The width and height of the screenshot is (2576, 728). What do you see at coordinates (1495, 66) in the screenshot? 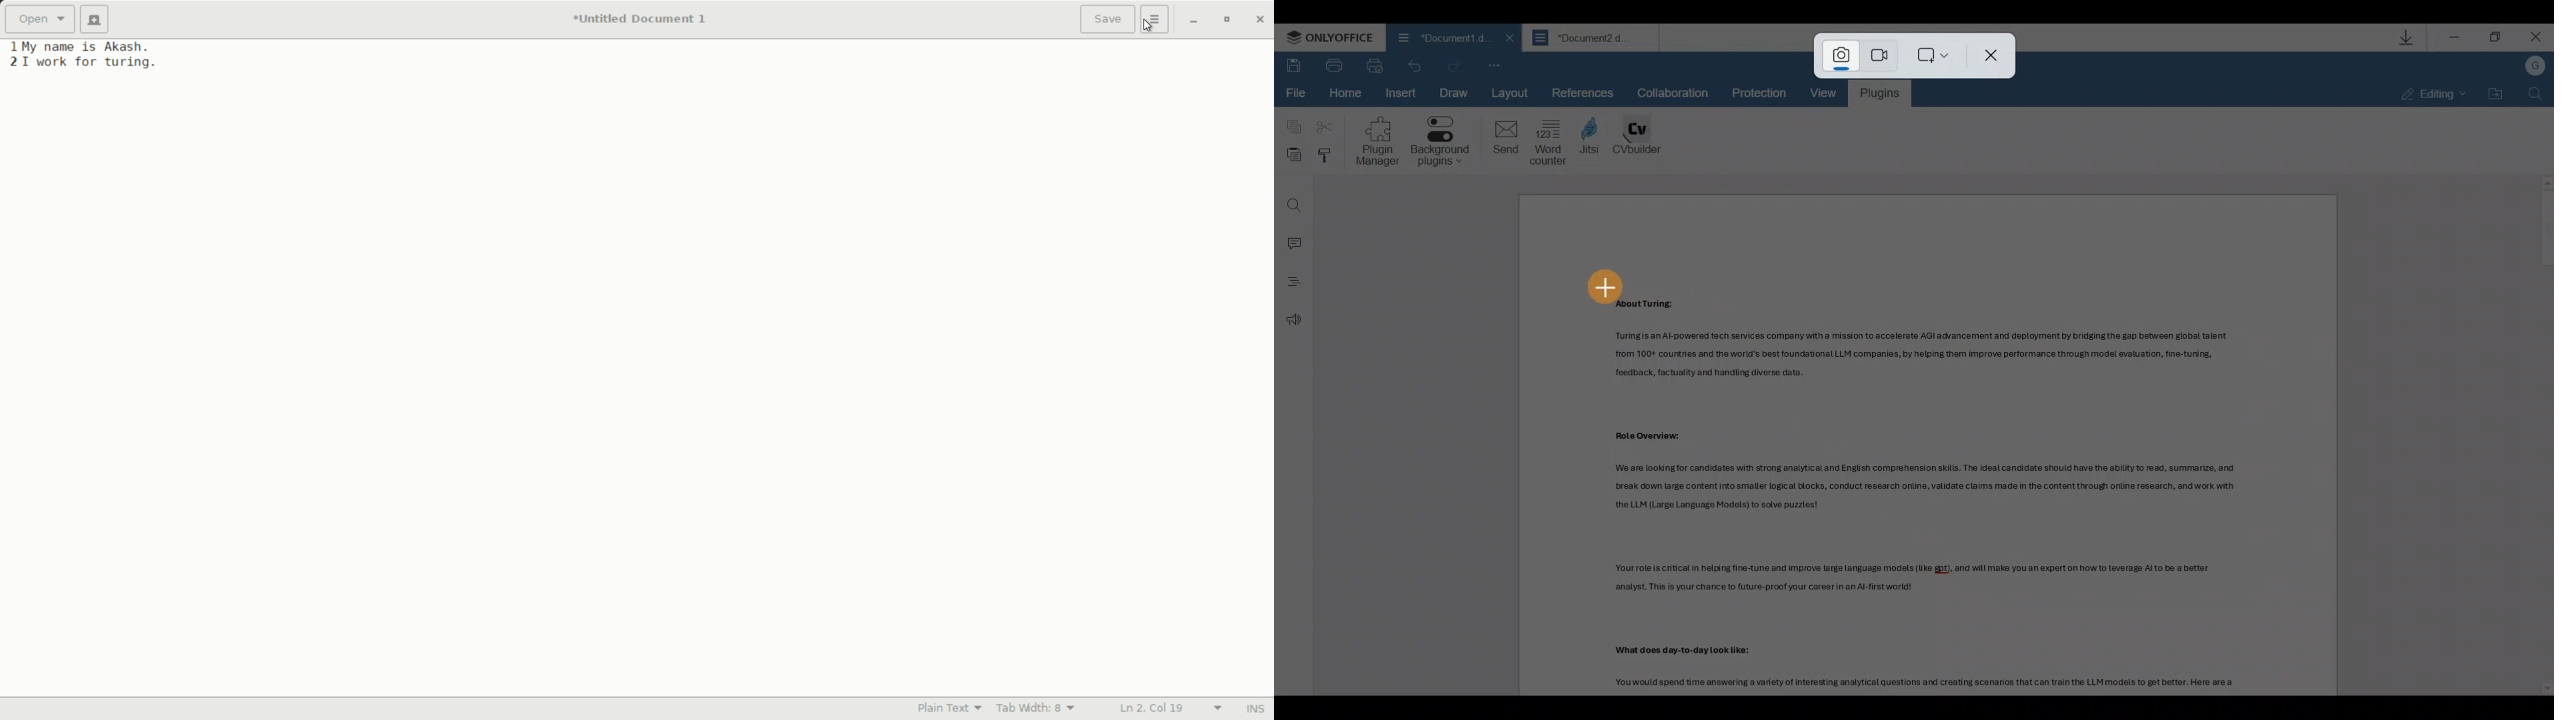
I see `Customize quick access toolbar` at bounding box center [1495, 66].